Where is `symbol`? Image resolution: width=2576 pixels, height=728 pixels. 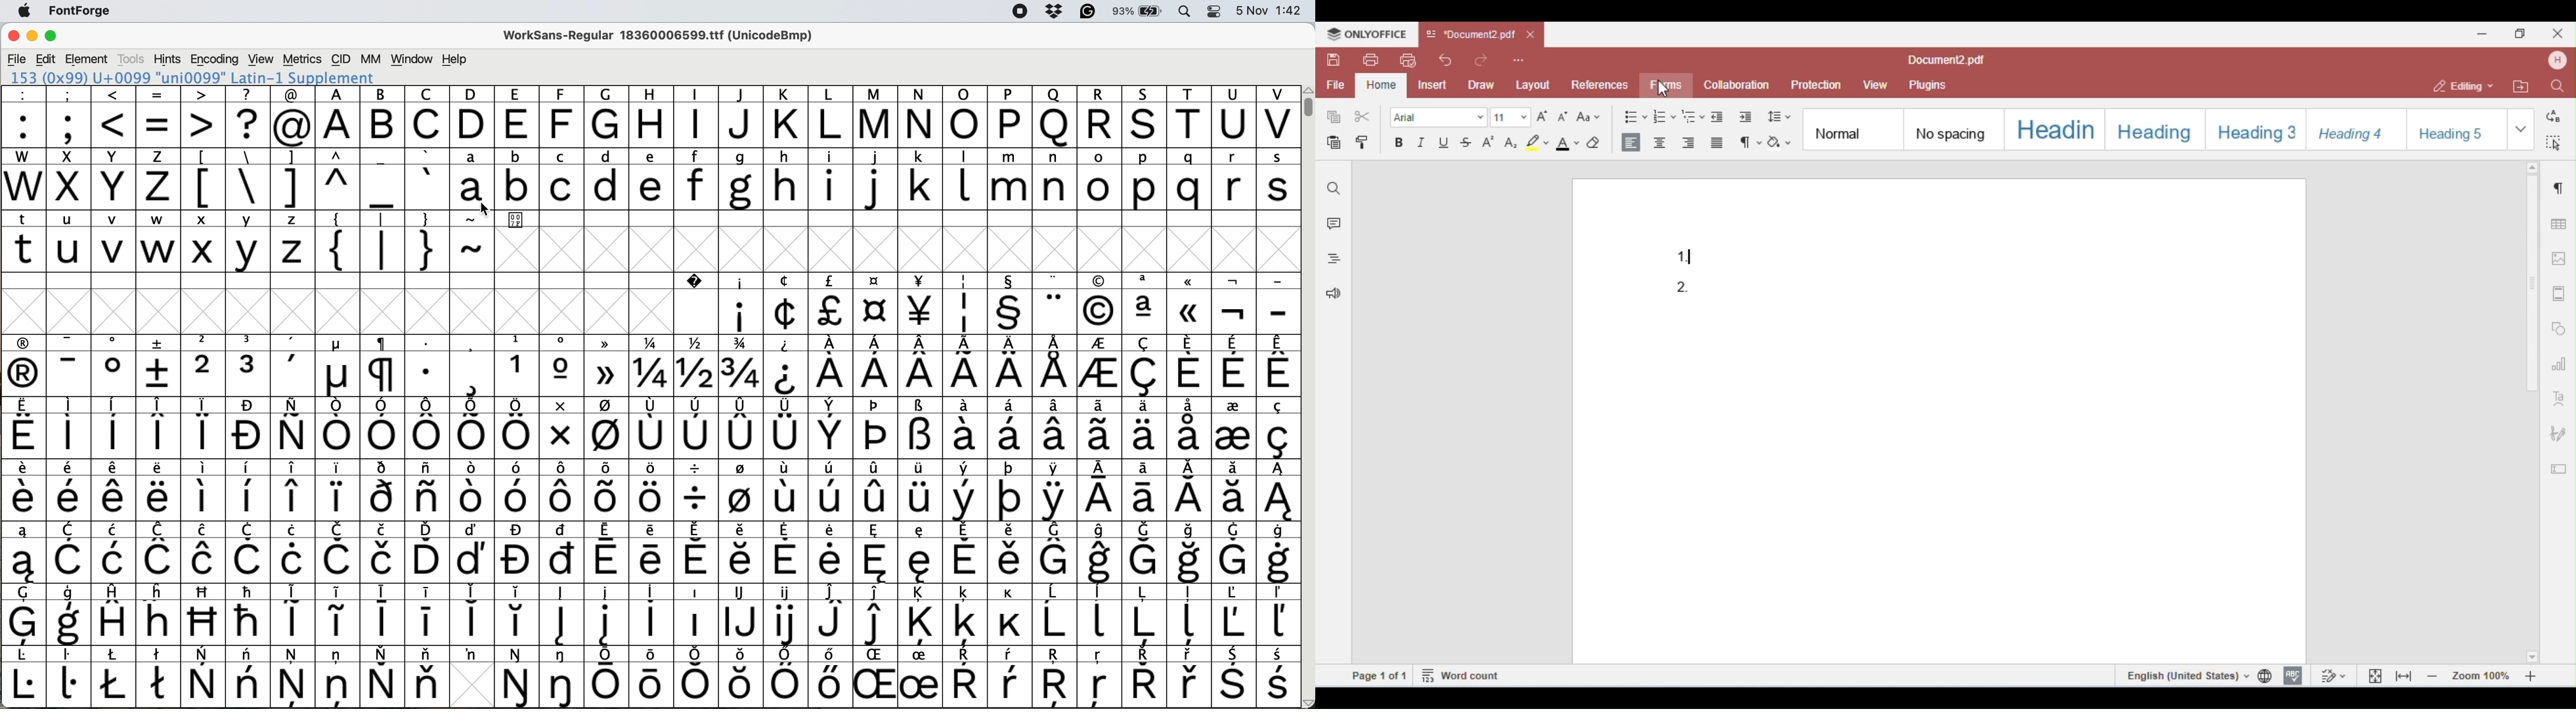
symbol is located at coordinates (696, 491).